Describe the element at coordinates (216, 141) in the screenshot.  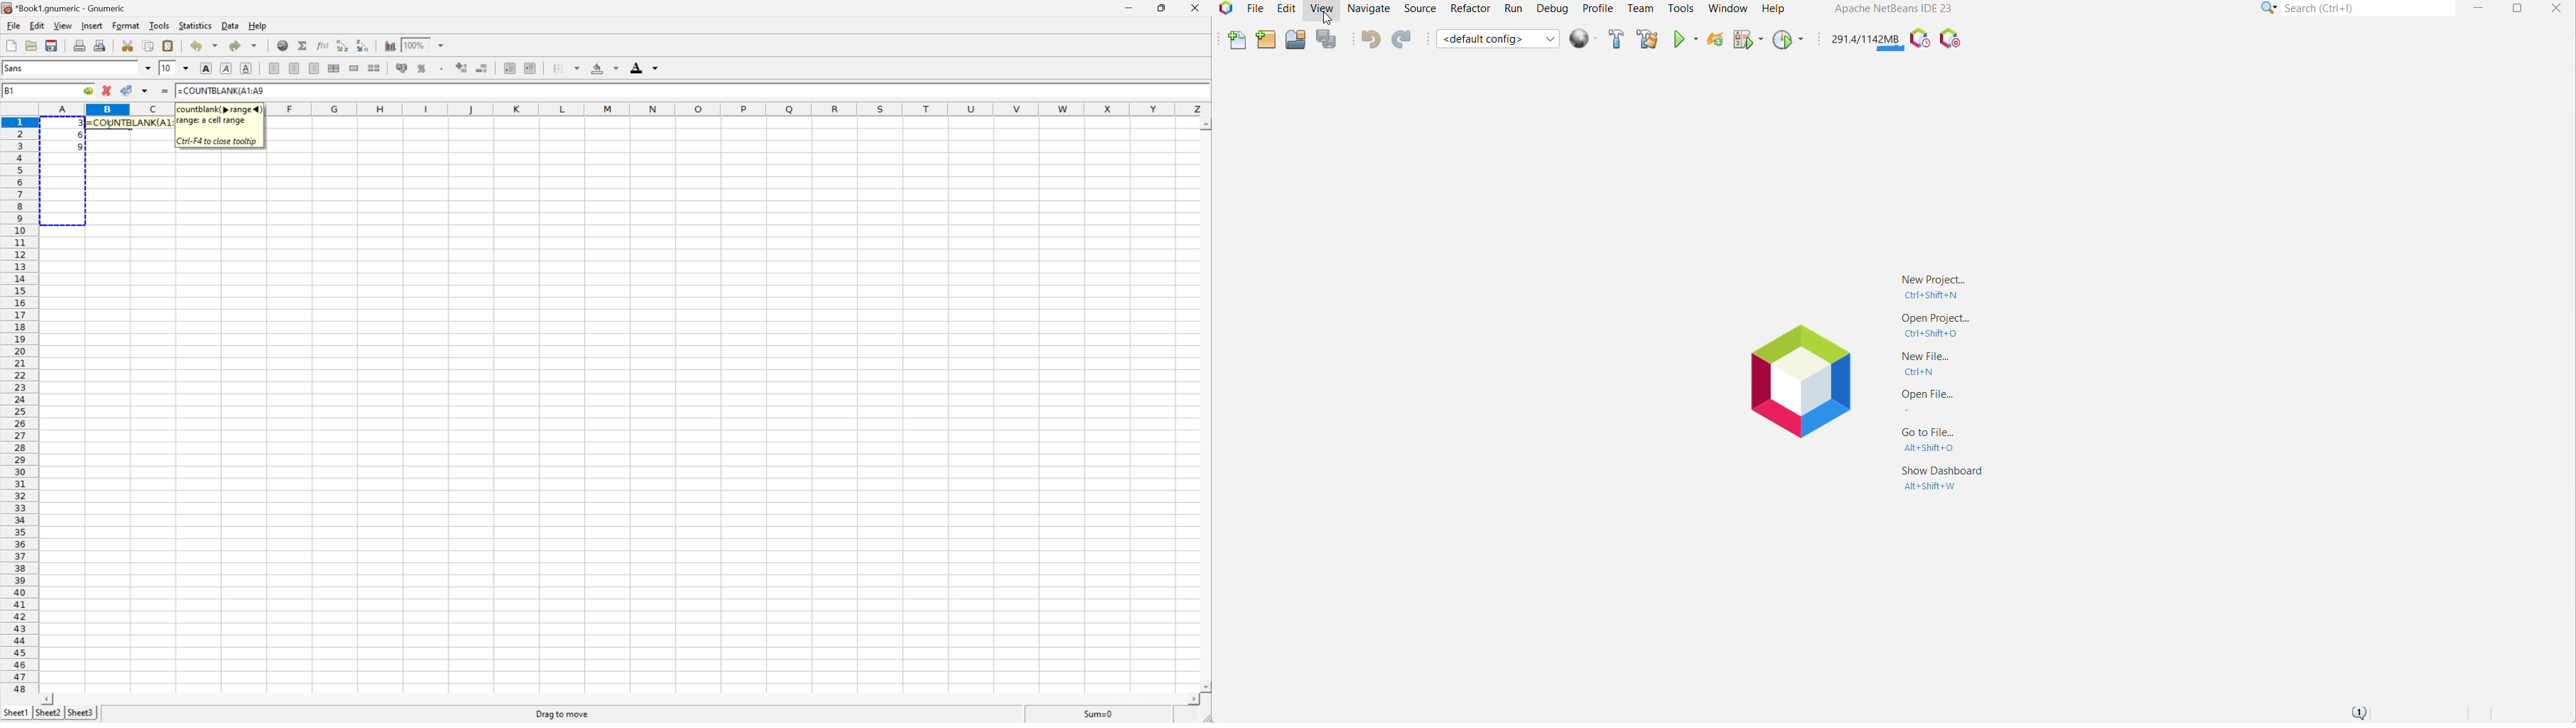
I see `Ctrl+F4 to close tooltip` at that location.